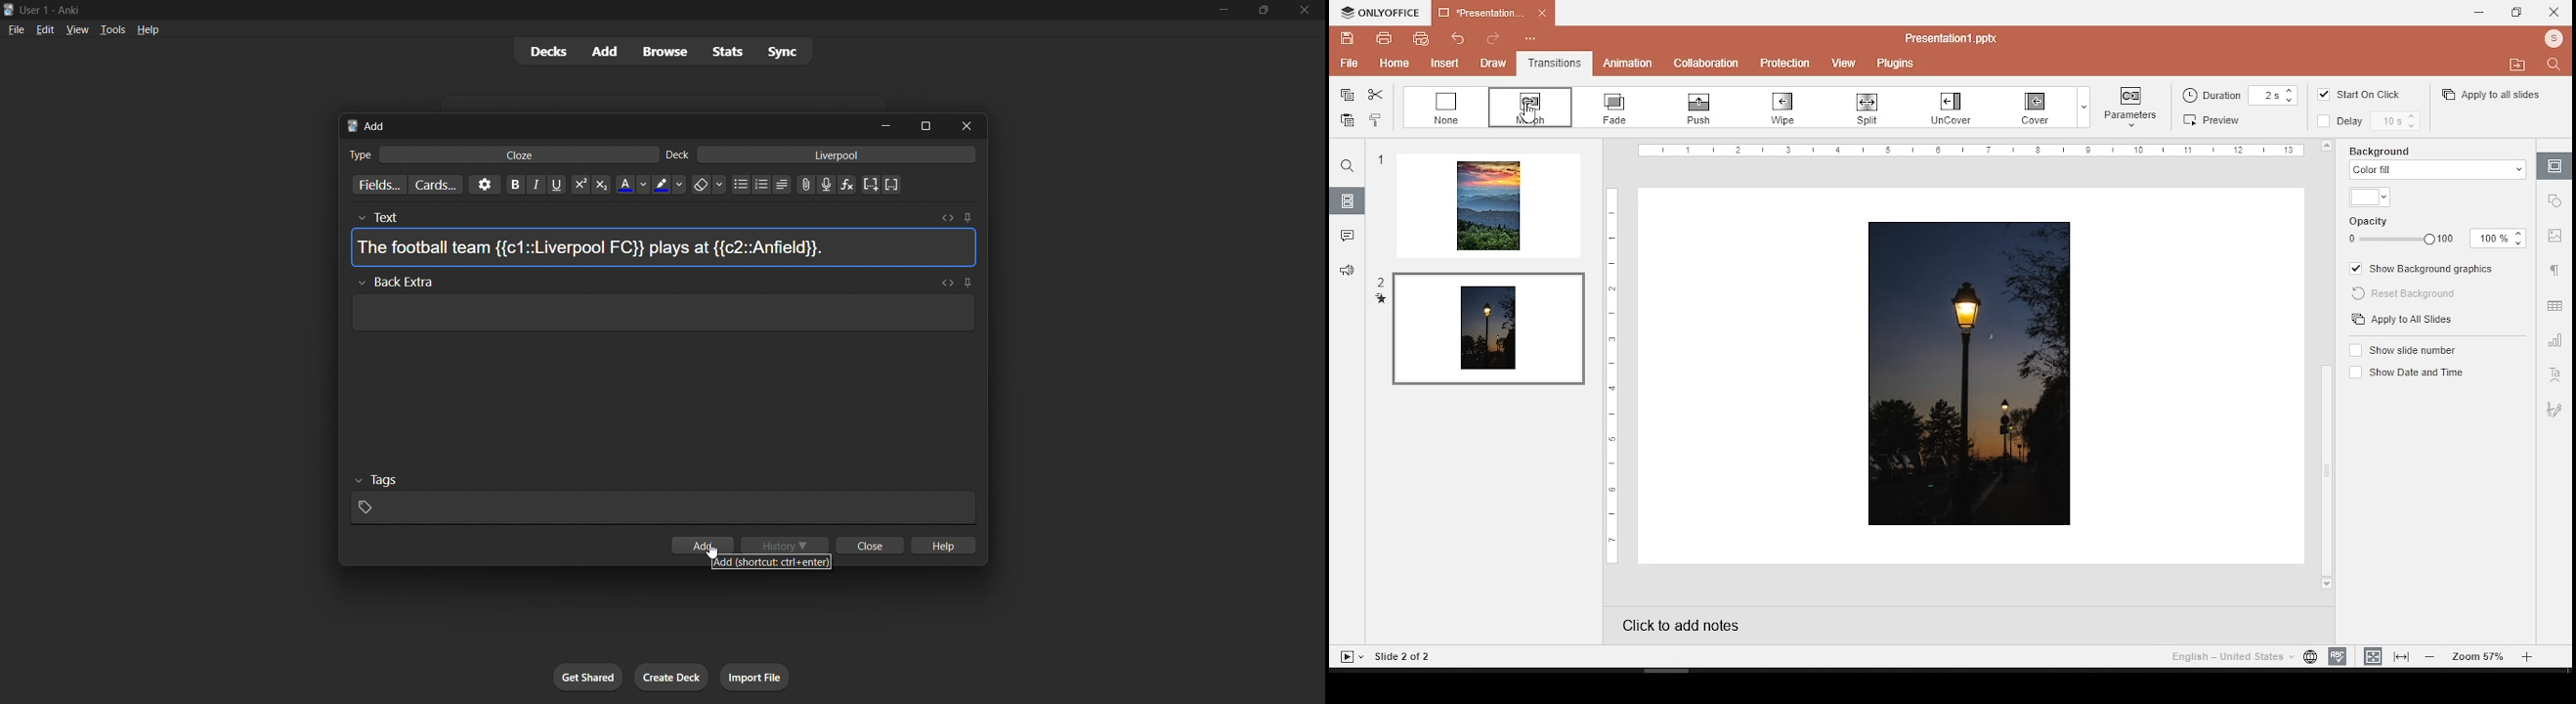  What do you see at coordinates (755, 676) in the screenshot?
I see `import file` at bounding box center [755, 676].